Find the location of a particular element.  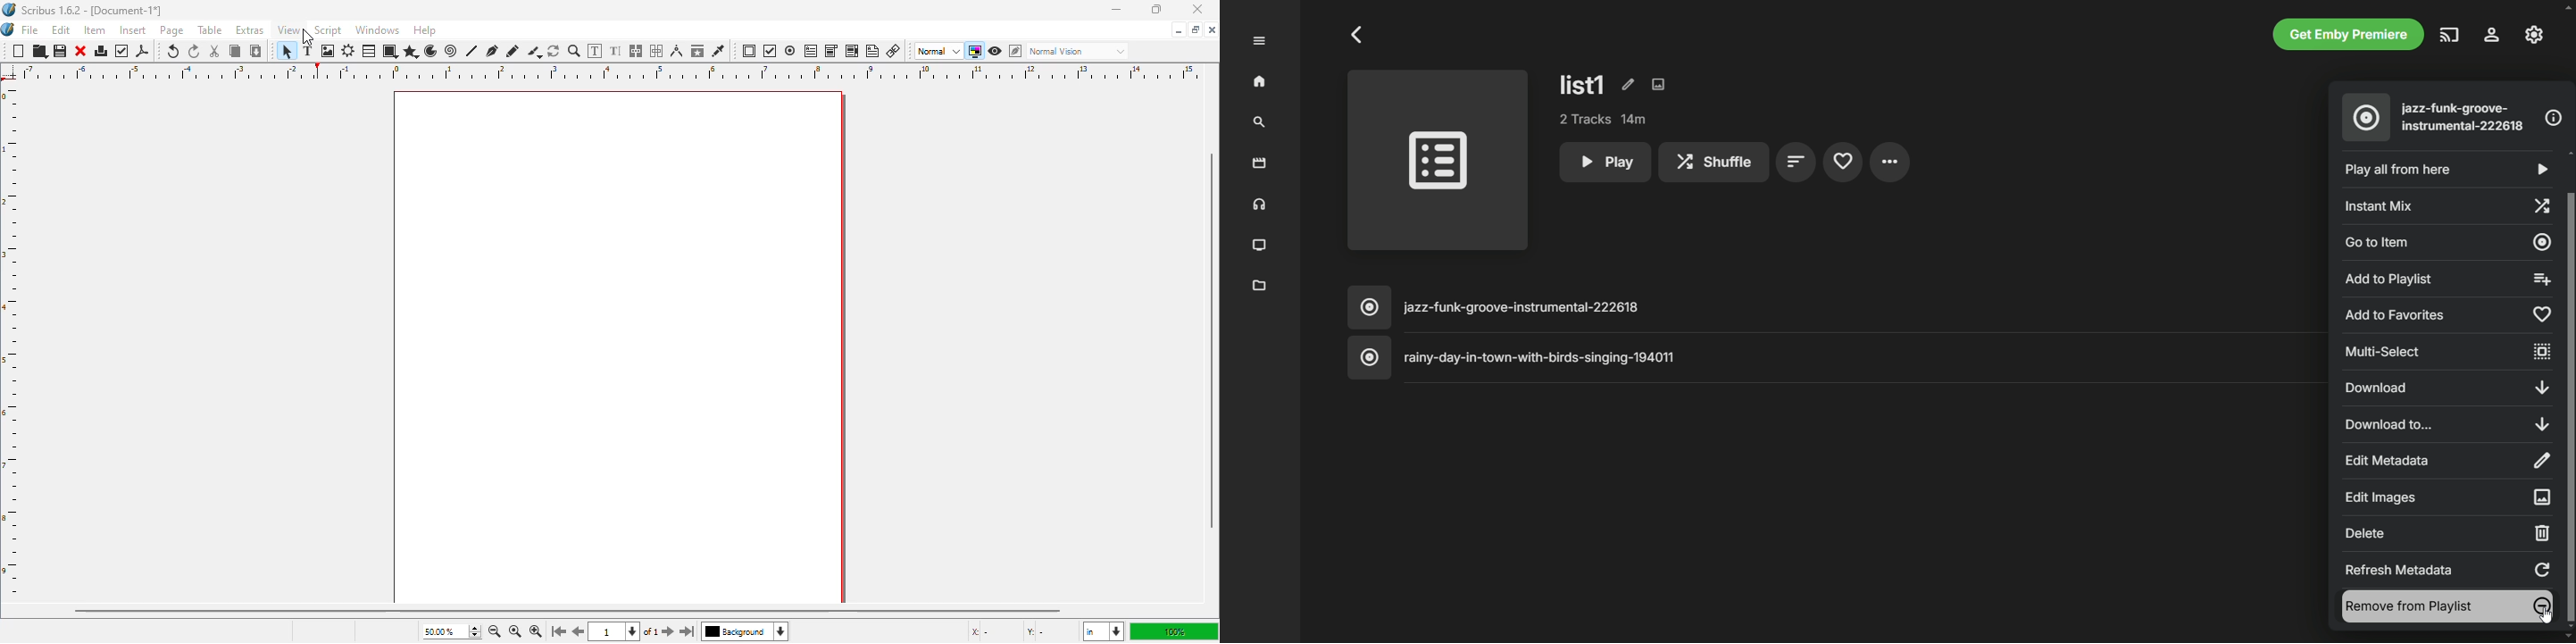

select item is located at coordinates (286, 50).